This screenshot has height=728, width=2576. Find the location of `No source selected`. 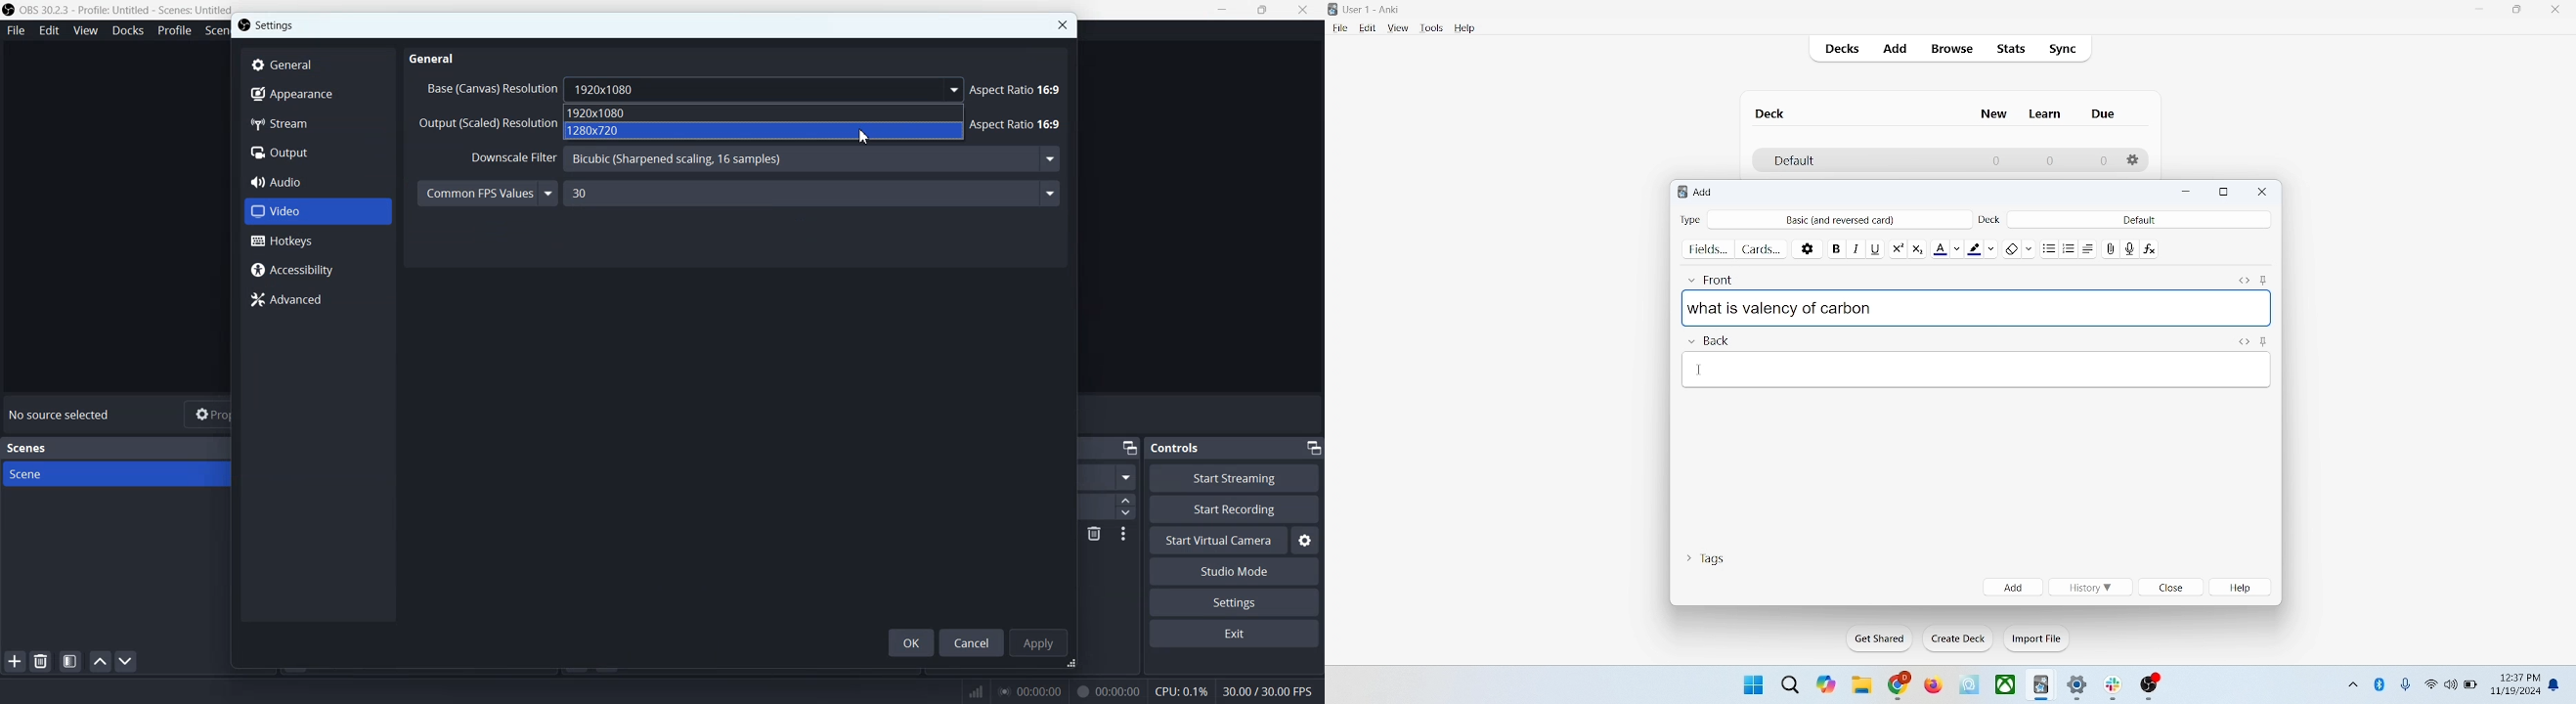

No source selected is located at coordinates (63, 416).